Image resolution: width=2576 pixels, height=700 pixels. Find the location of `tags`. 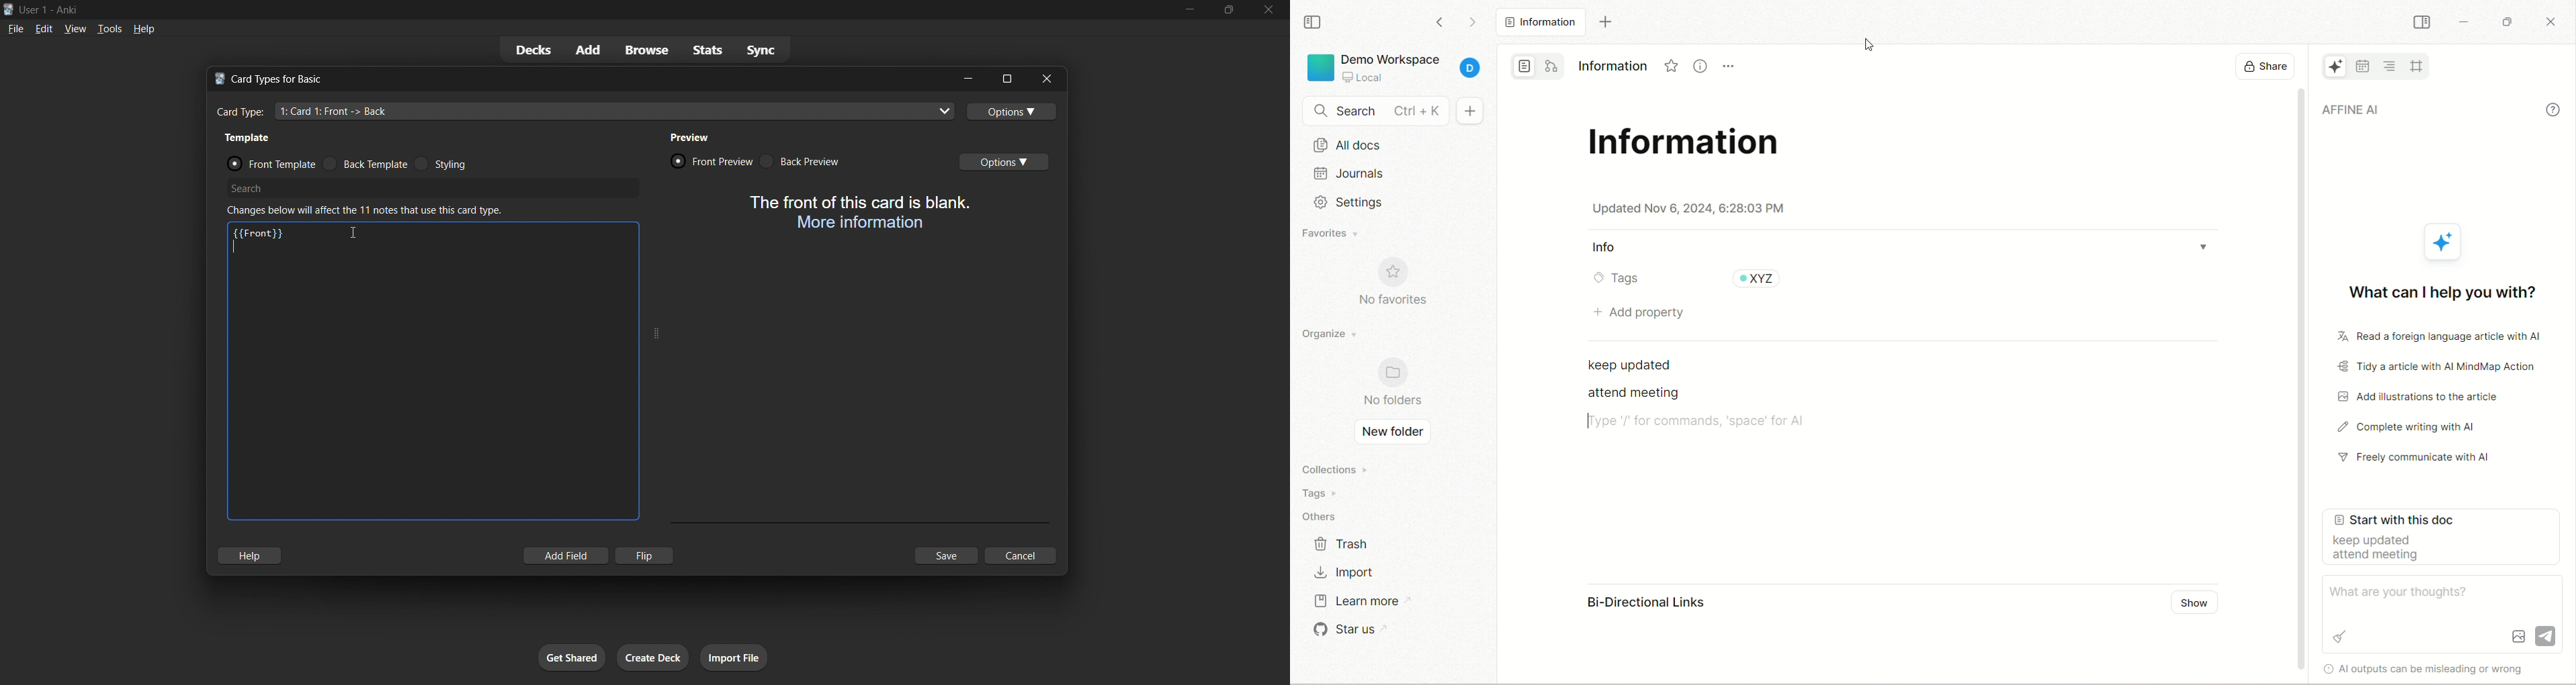

tags is located at coordinates (1615, 279).